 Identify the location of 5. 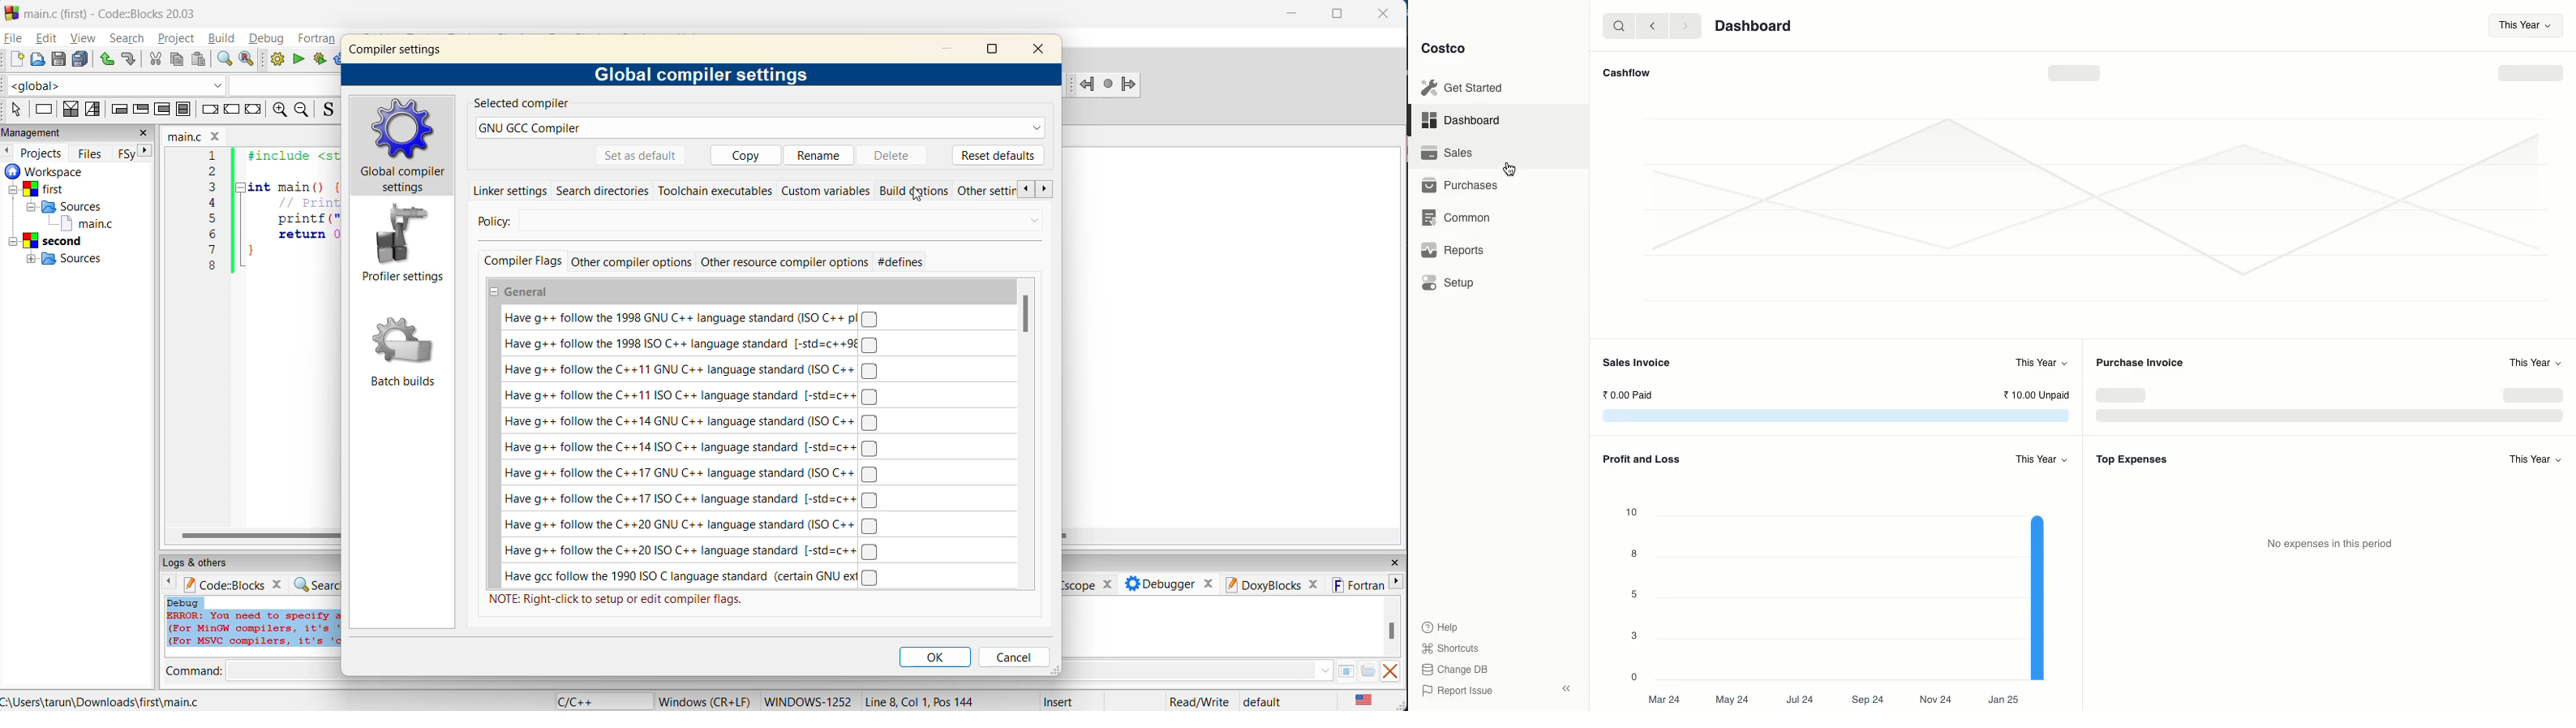
(1634, 593).